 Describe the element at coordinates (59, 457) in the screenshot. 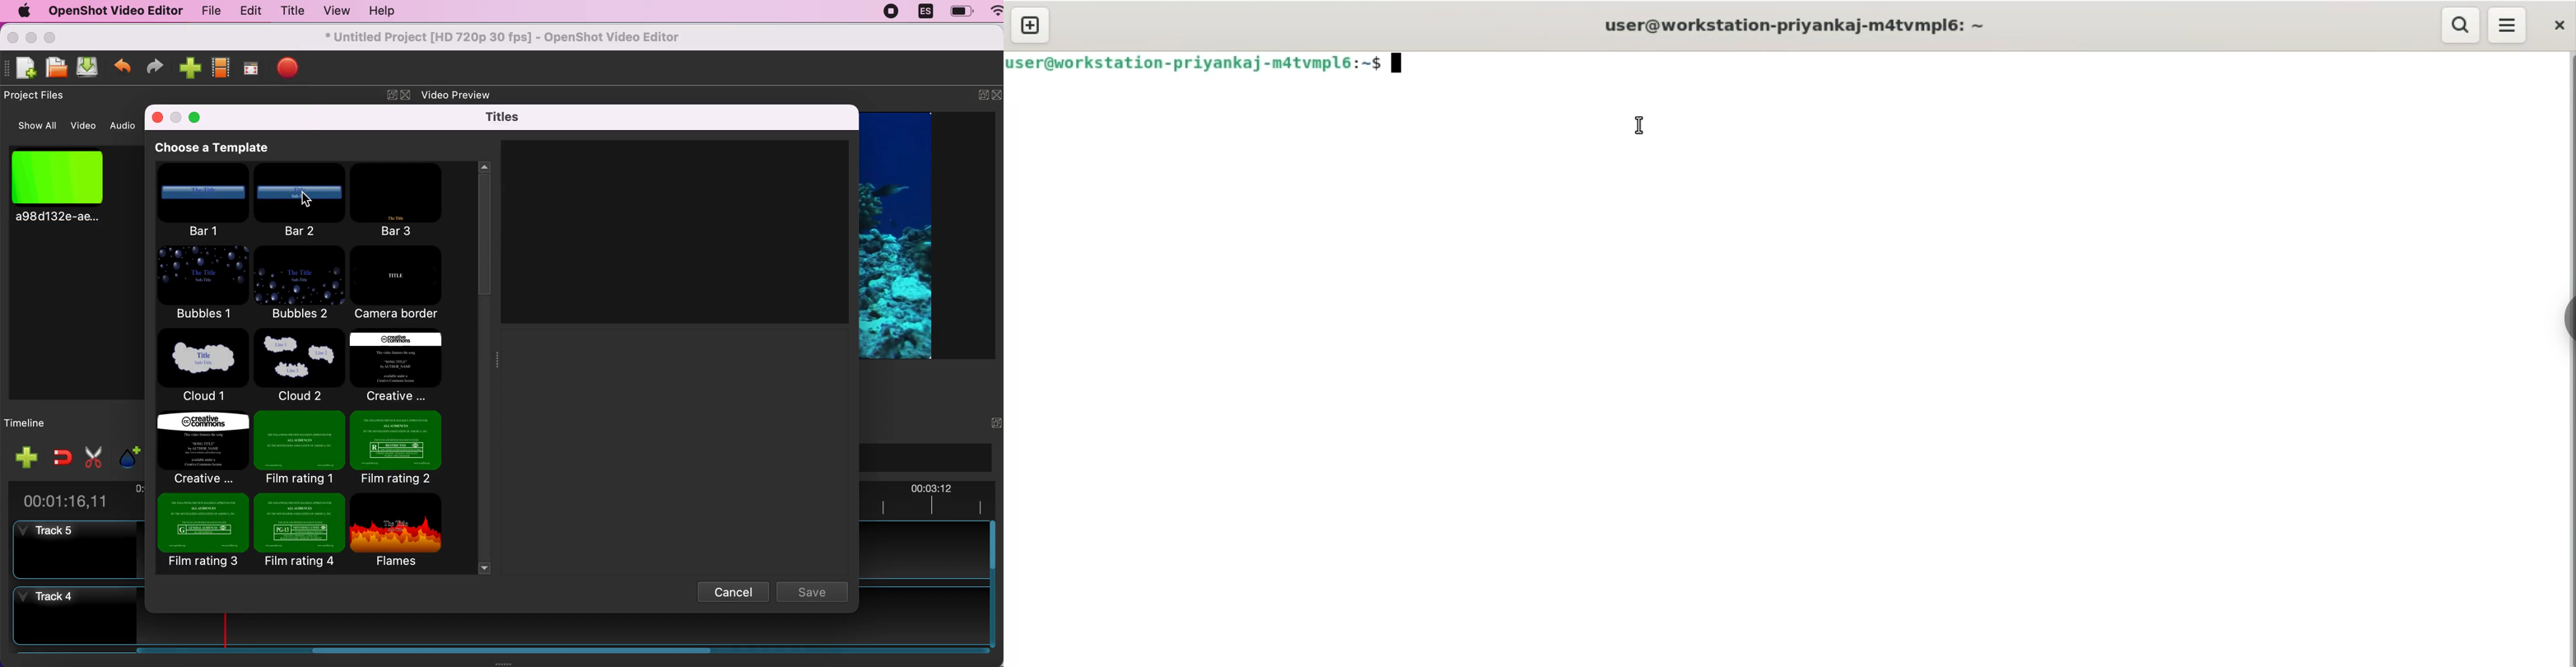

I see `enable snapping` at that location.